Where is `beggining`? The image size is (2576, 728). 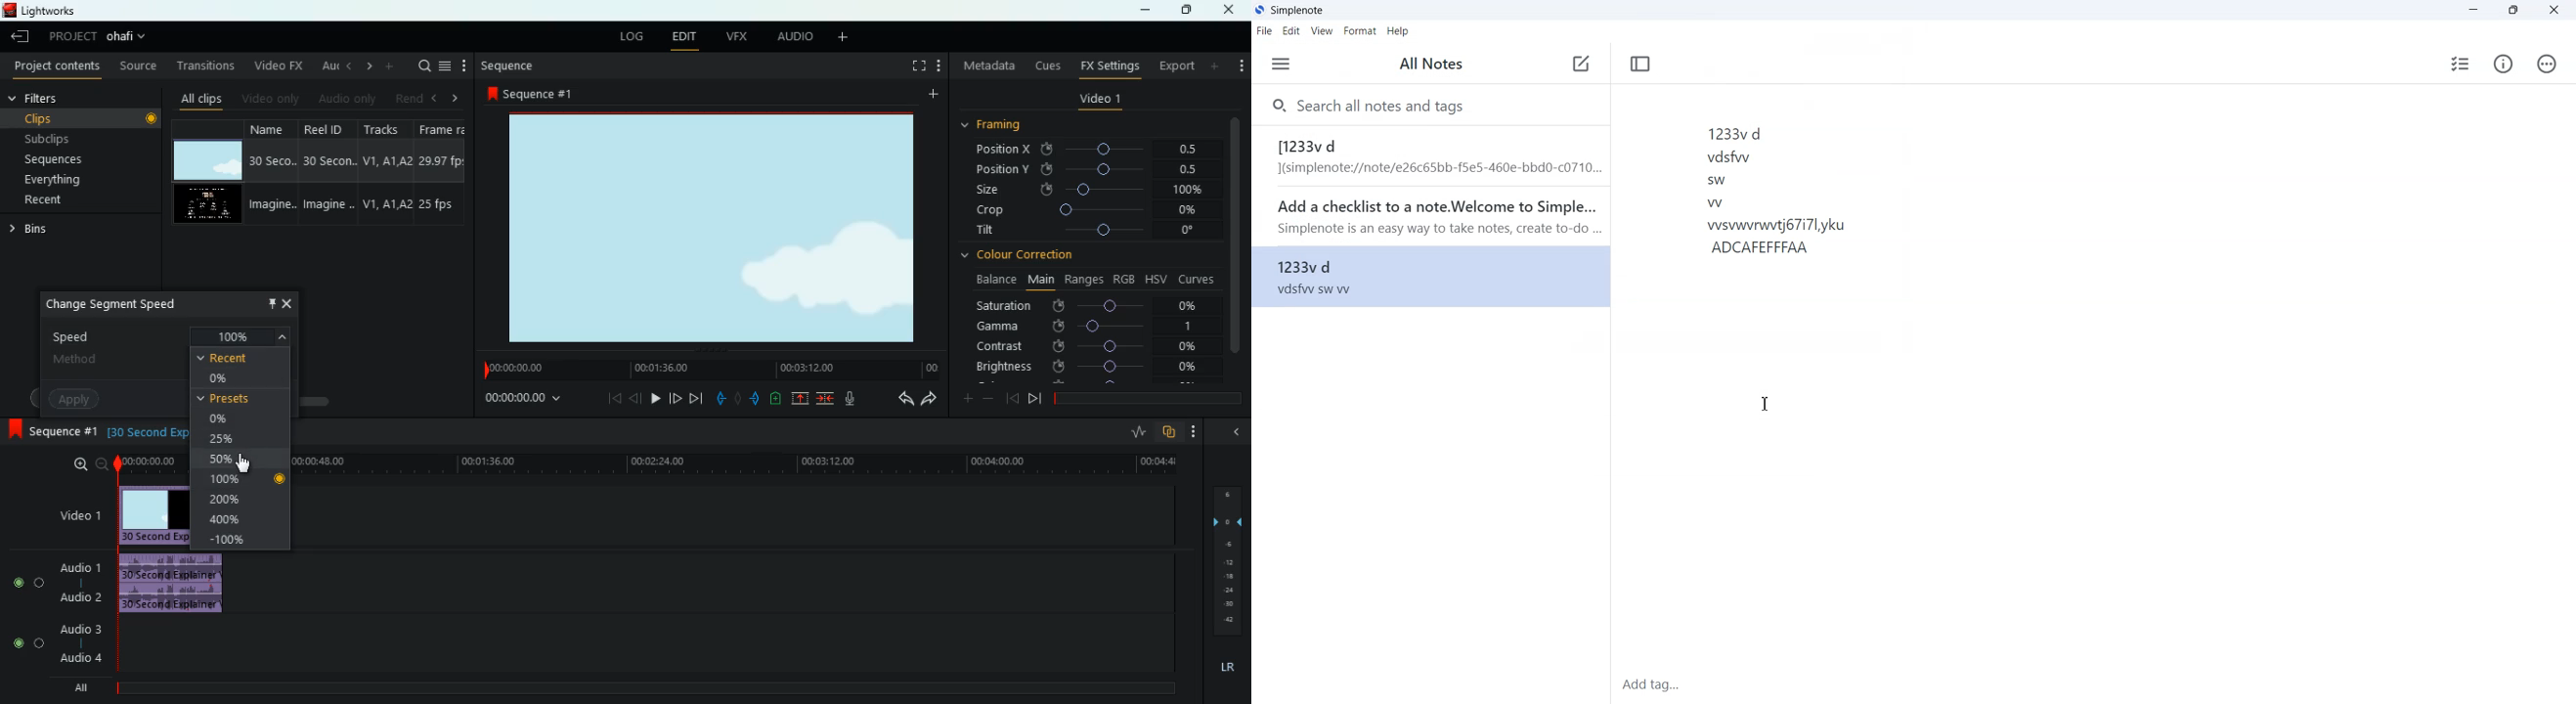
beggining is located at coordinates (608, 400).